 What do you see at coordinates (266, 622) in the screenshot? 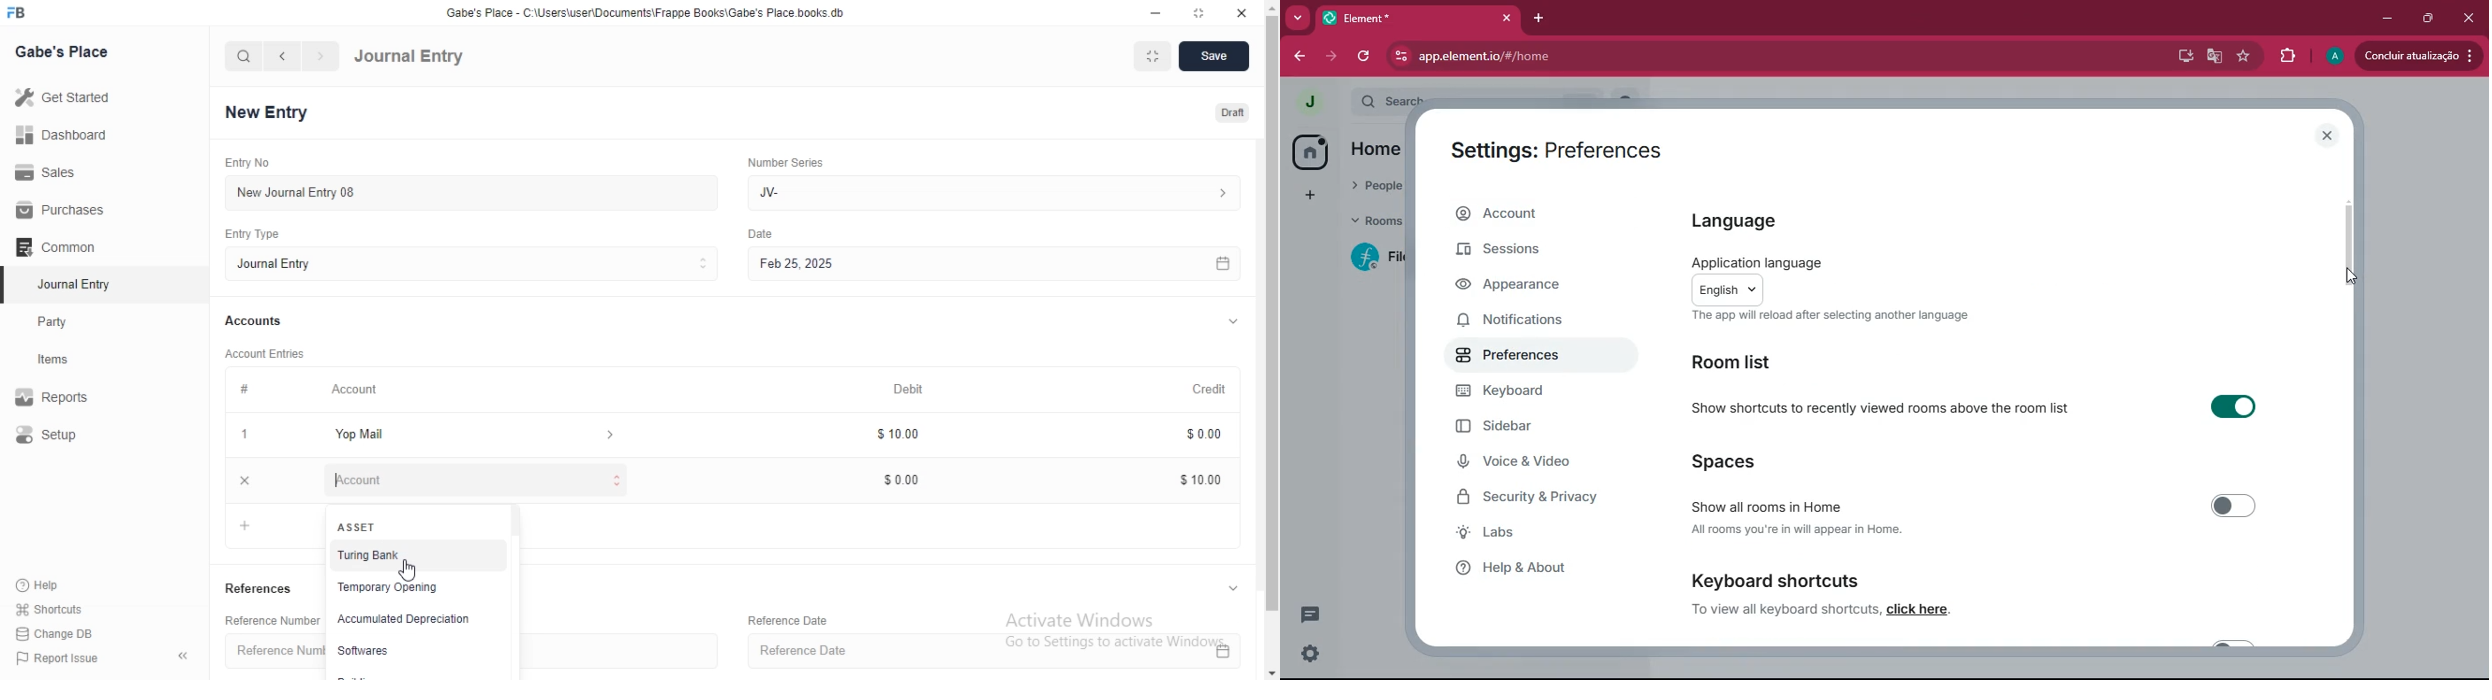
I see `Reference Number` at bounding box center [266, 622].